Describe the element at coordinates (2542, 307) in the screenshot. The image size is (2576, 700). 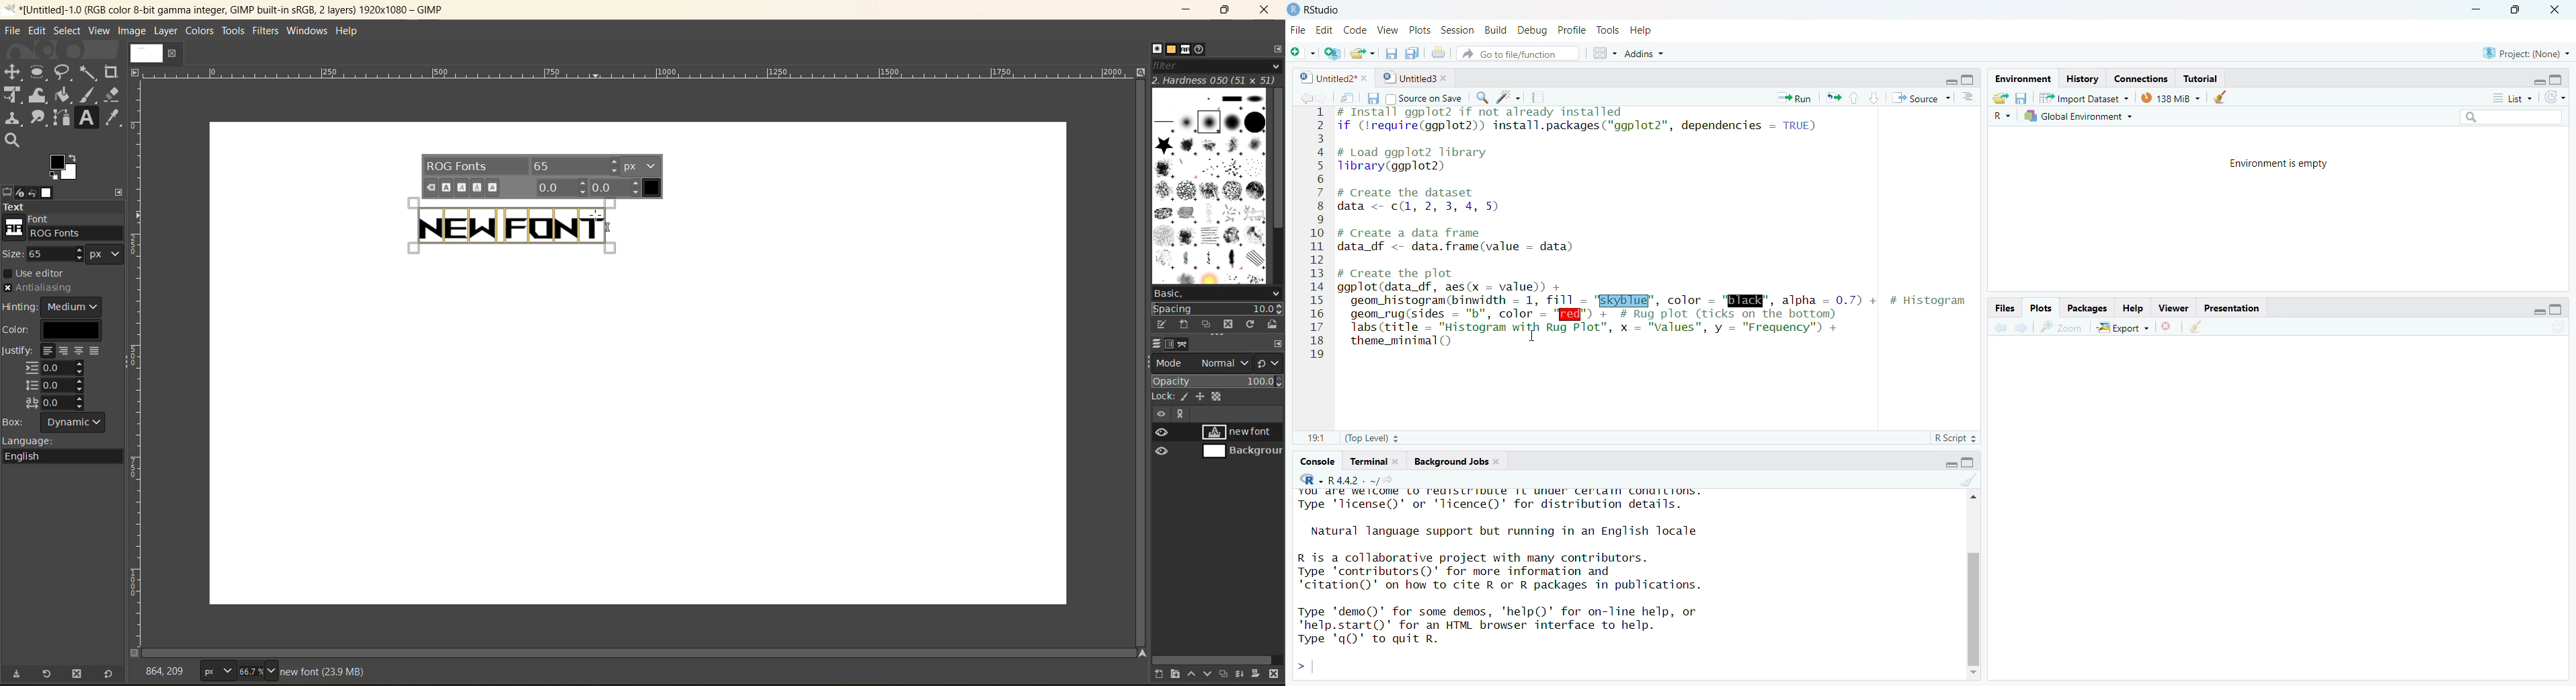
I see `maximize/minimize` at that location.